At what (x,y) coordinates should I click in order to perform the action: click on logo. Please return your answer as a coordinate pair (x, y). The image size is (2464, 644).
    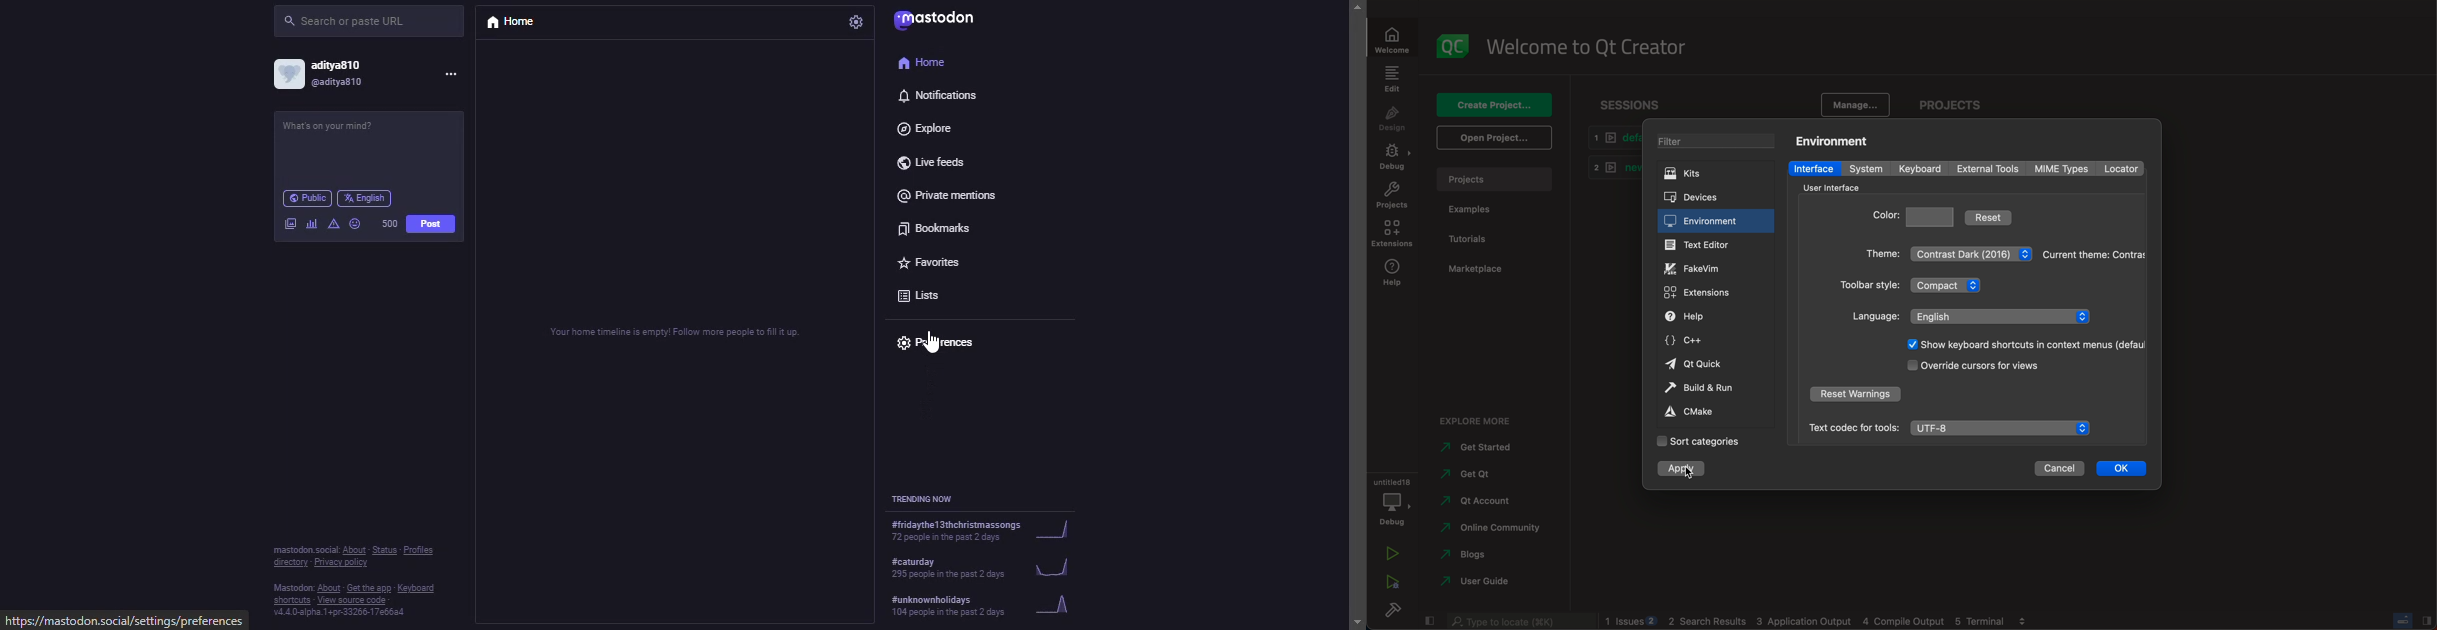
    Looking at the image, I should click on (1449, 44).